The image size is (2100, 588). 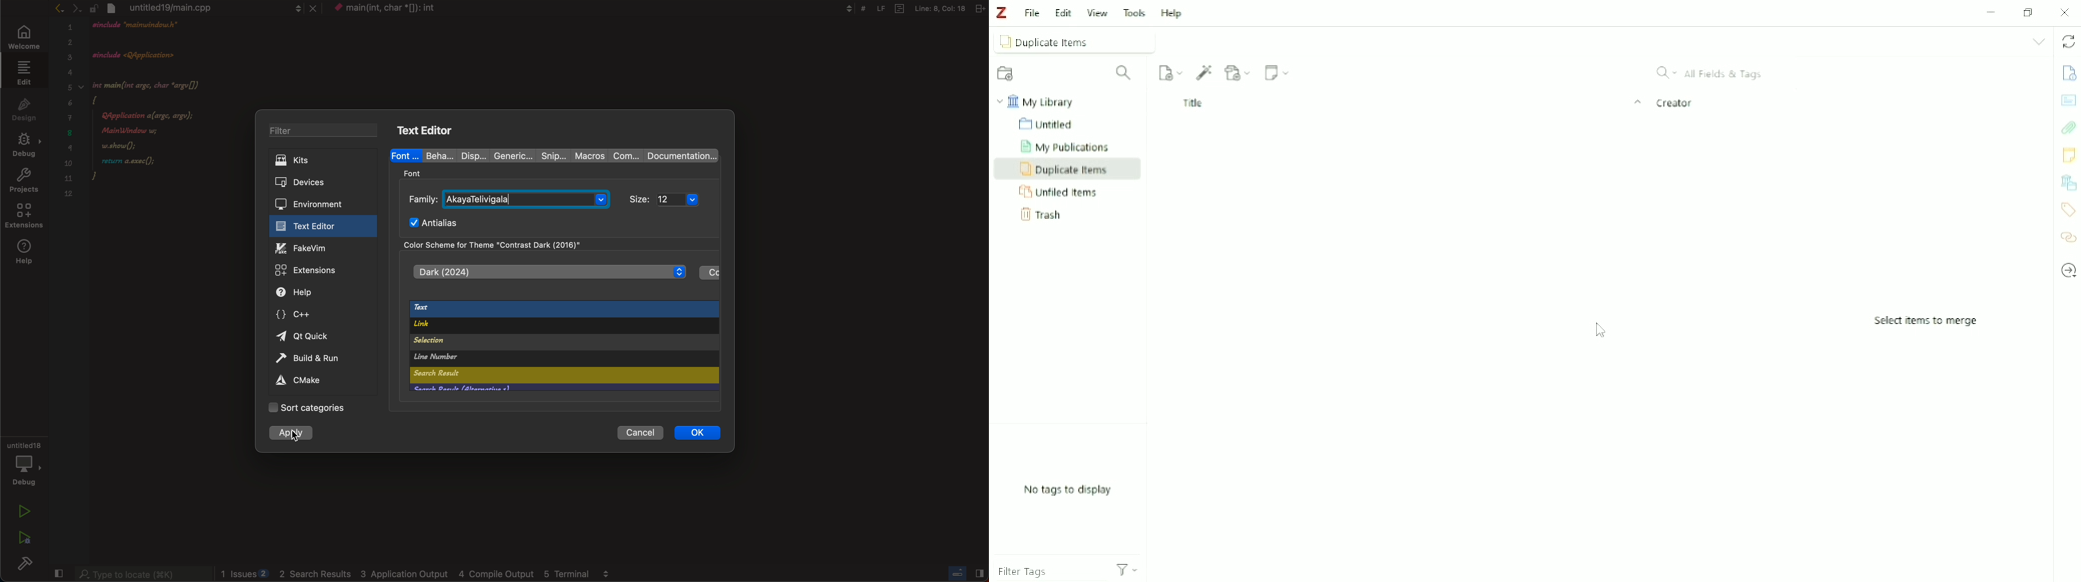 I want to click on Help, so click(x=1175, y=14).